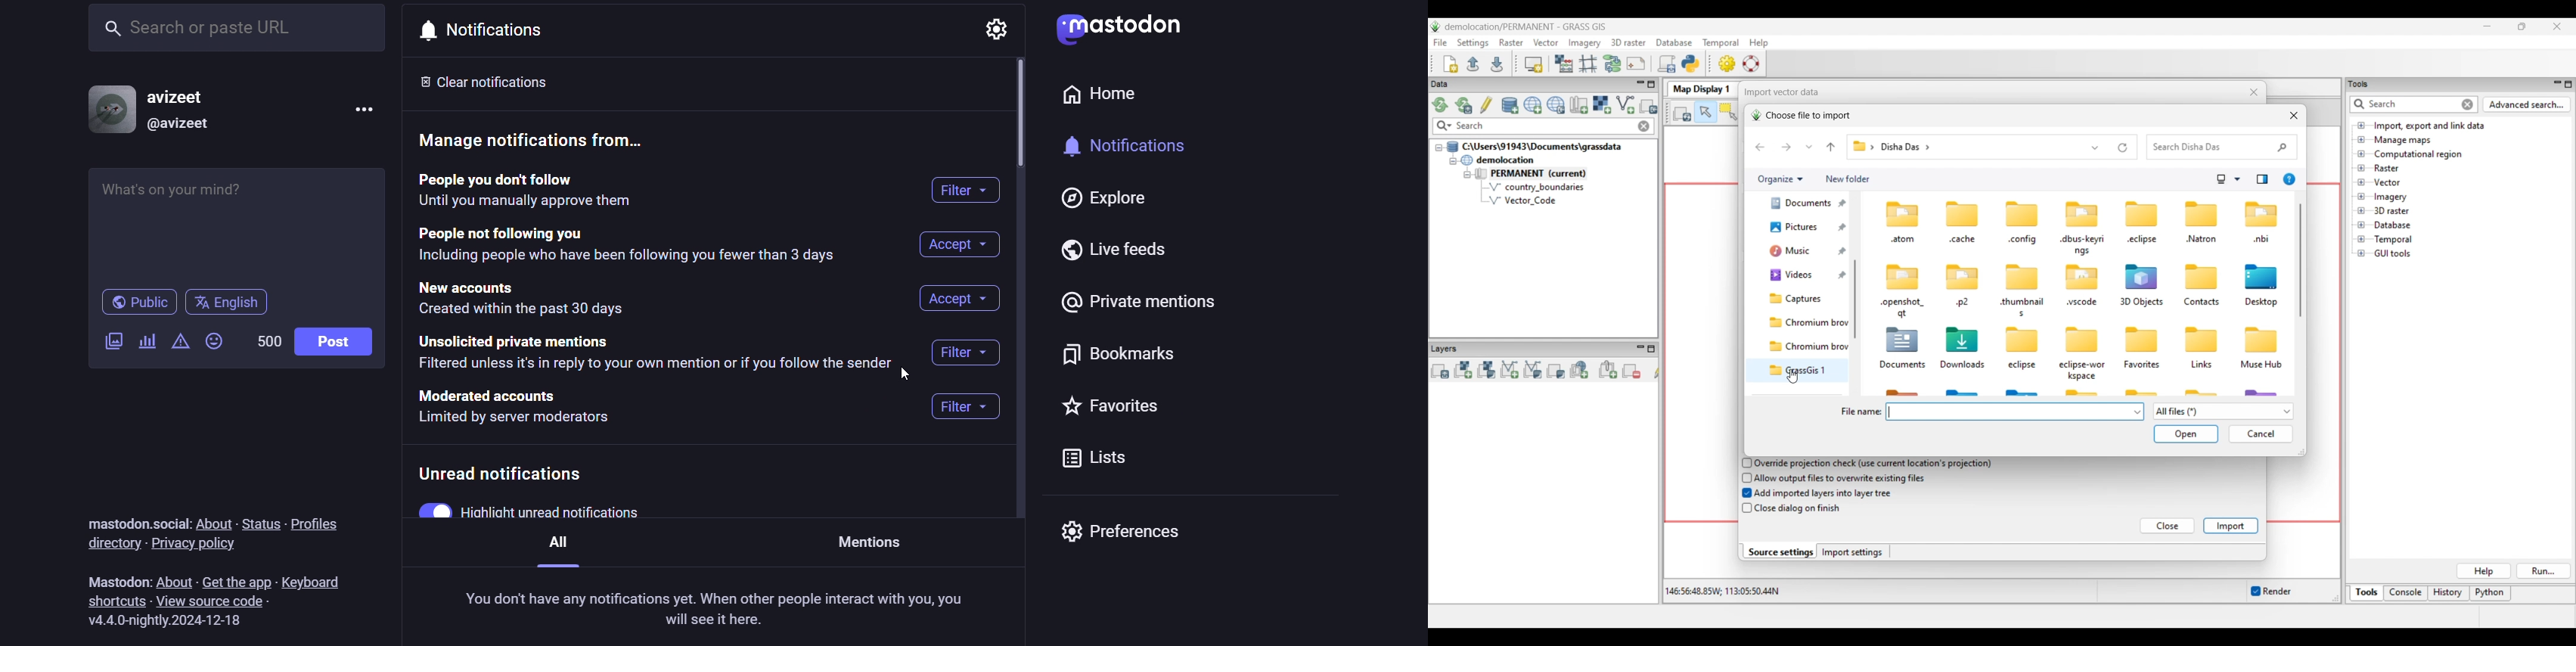 This screenshot has height=672, width=2576. I want to click on Version, so click(172, 623).